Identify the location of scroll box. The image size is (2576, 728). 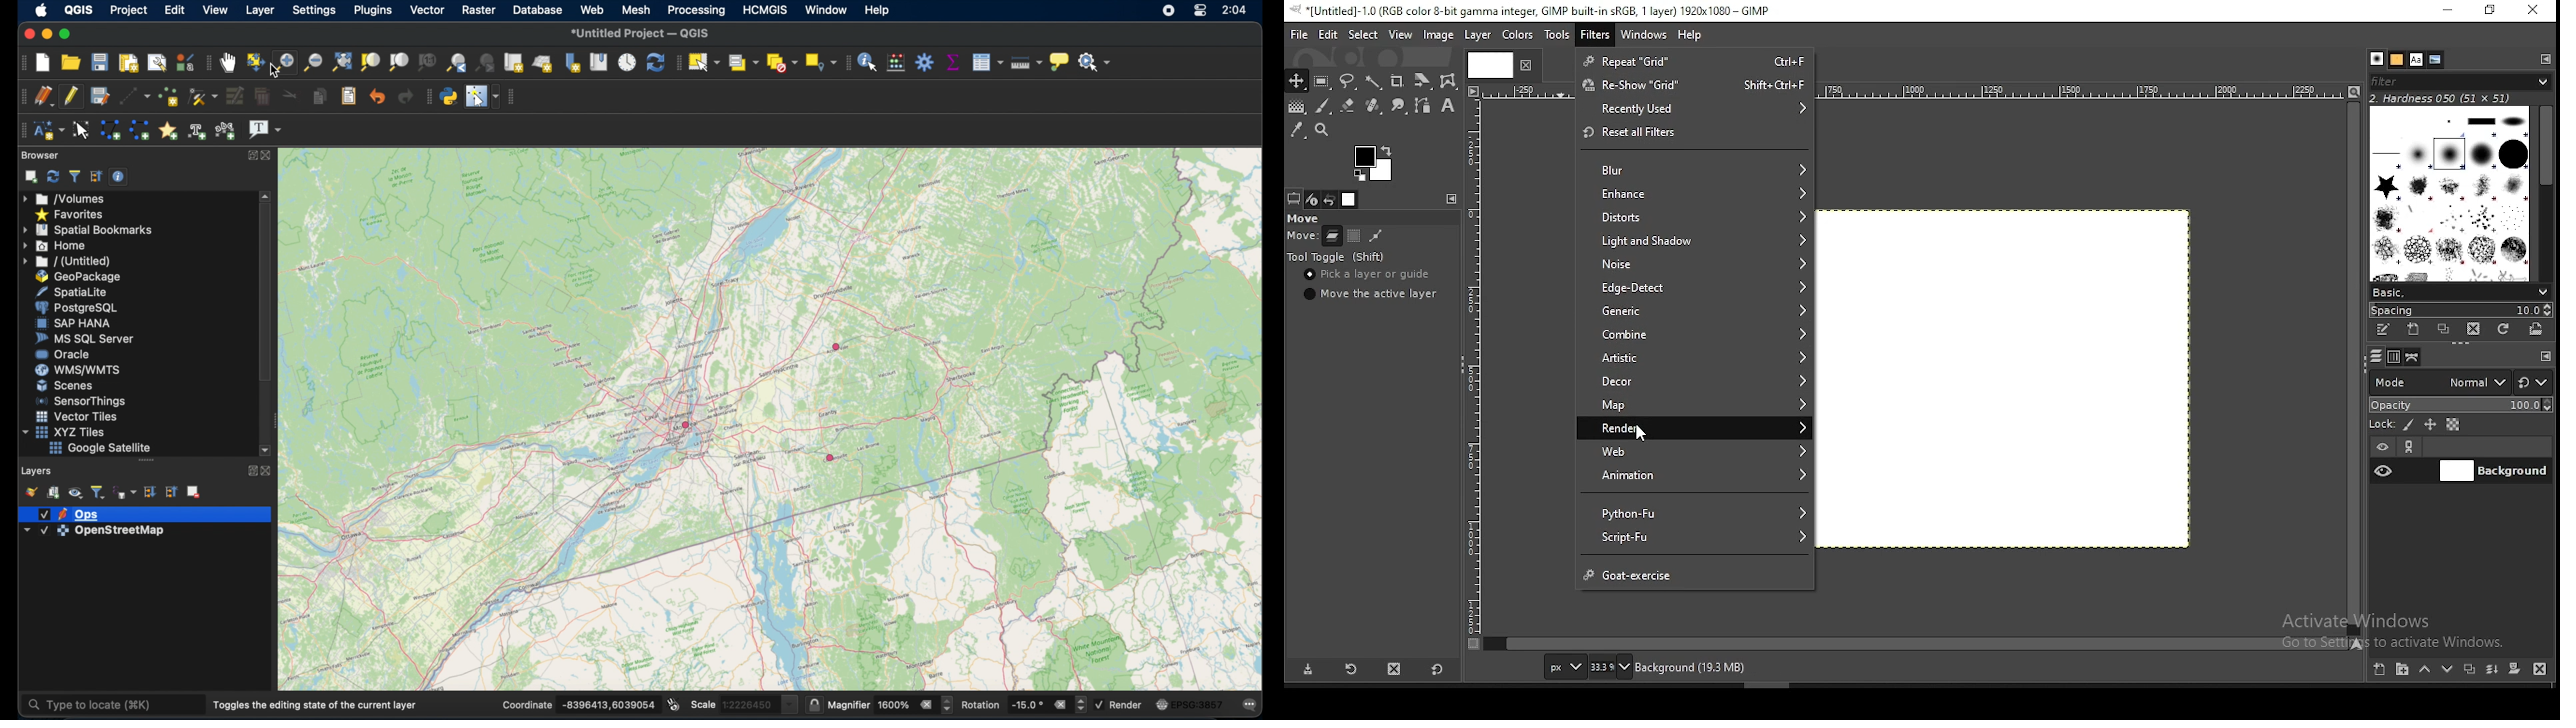
(266, 295).